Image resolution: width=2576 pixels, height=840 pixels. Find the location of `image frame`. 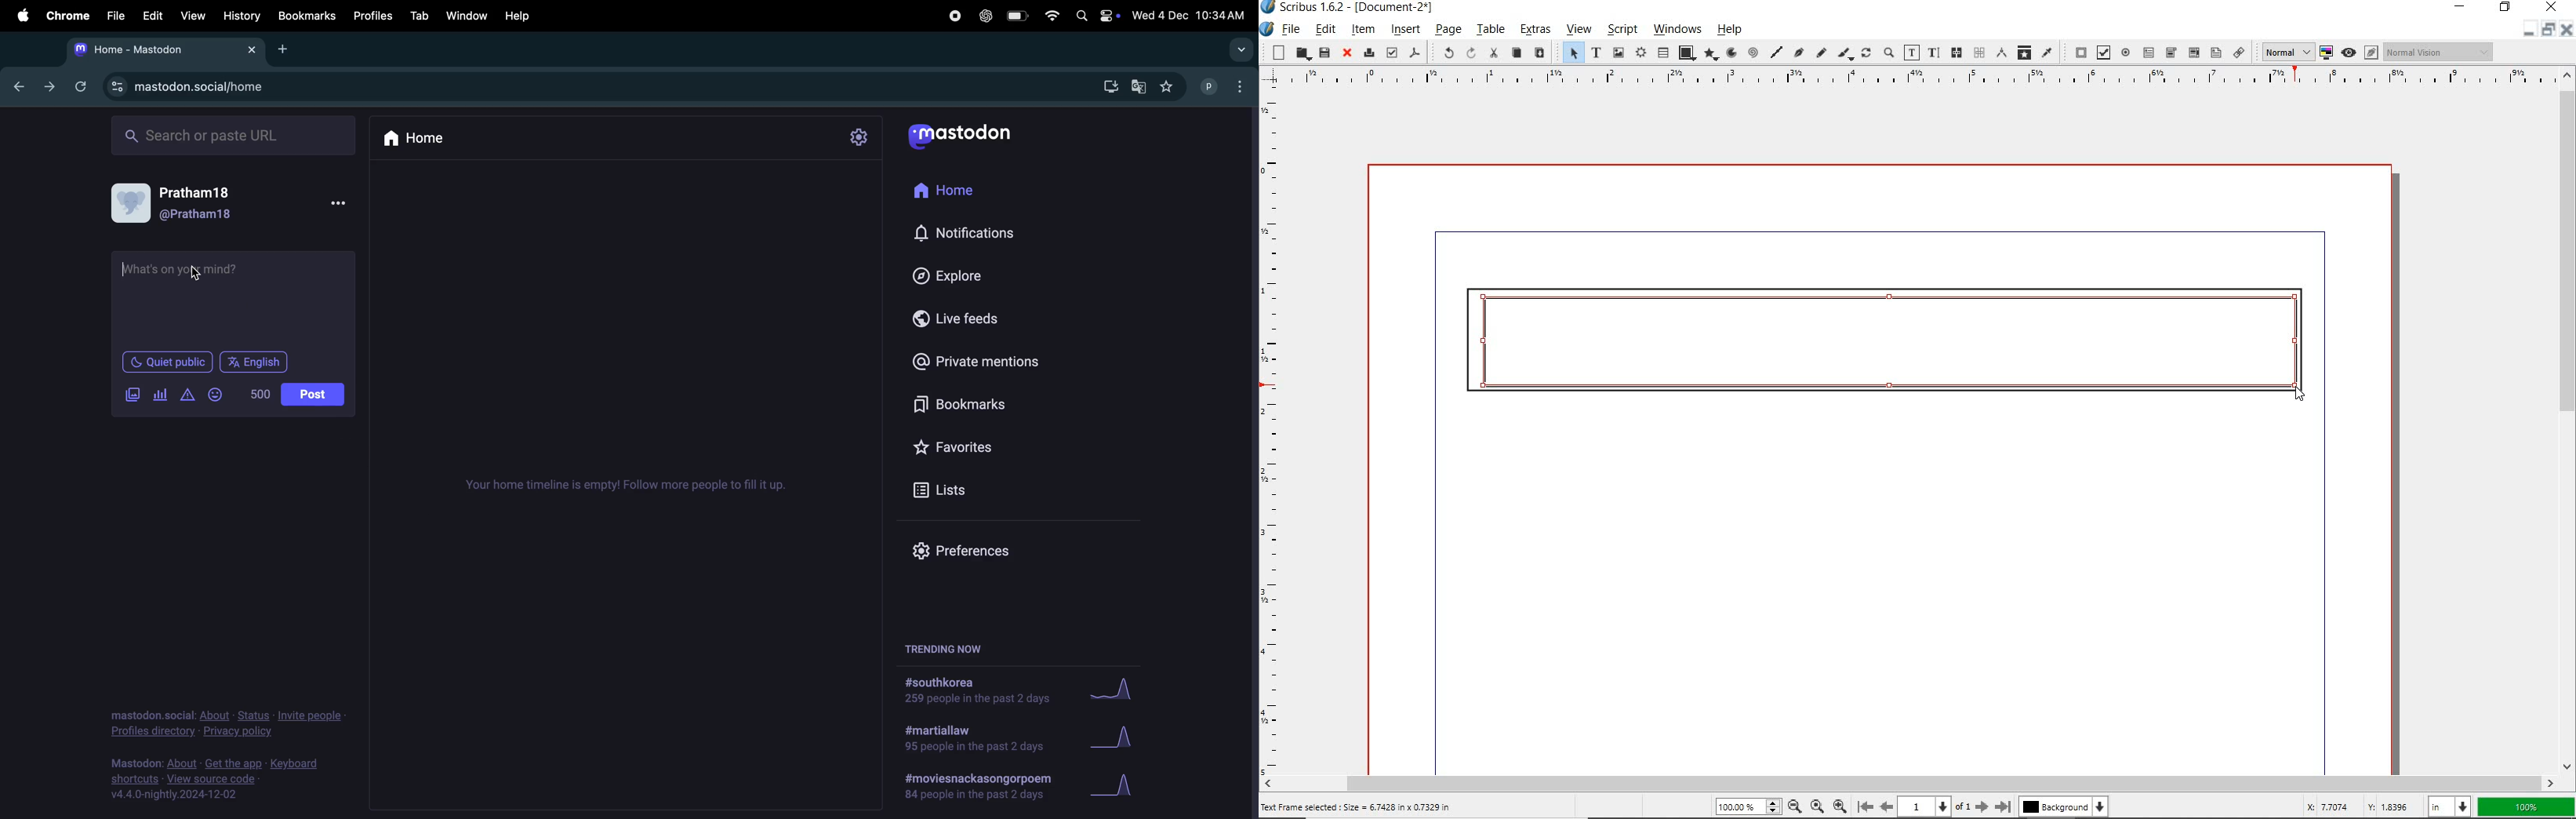

image frame is located at coordinates (1618, 53).